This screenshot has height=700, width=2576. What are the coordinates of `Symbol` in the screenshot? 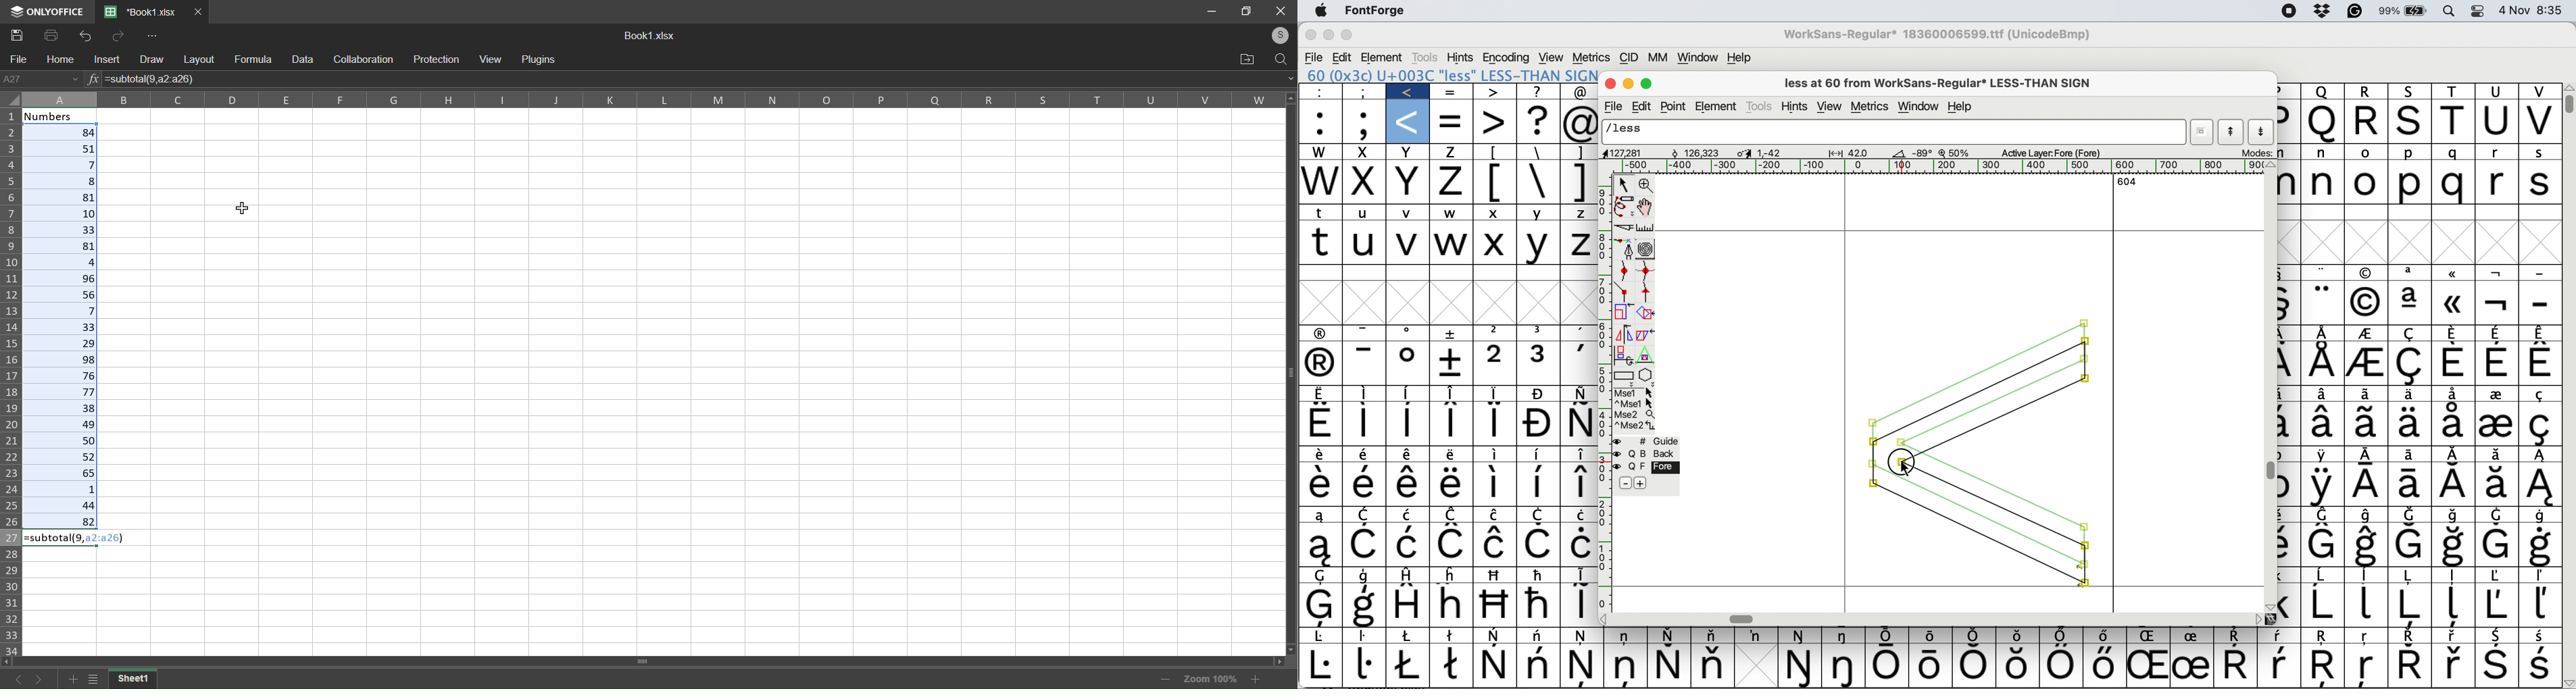 It's located at (2324, 486).